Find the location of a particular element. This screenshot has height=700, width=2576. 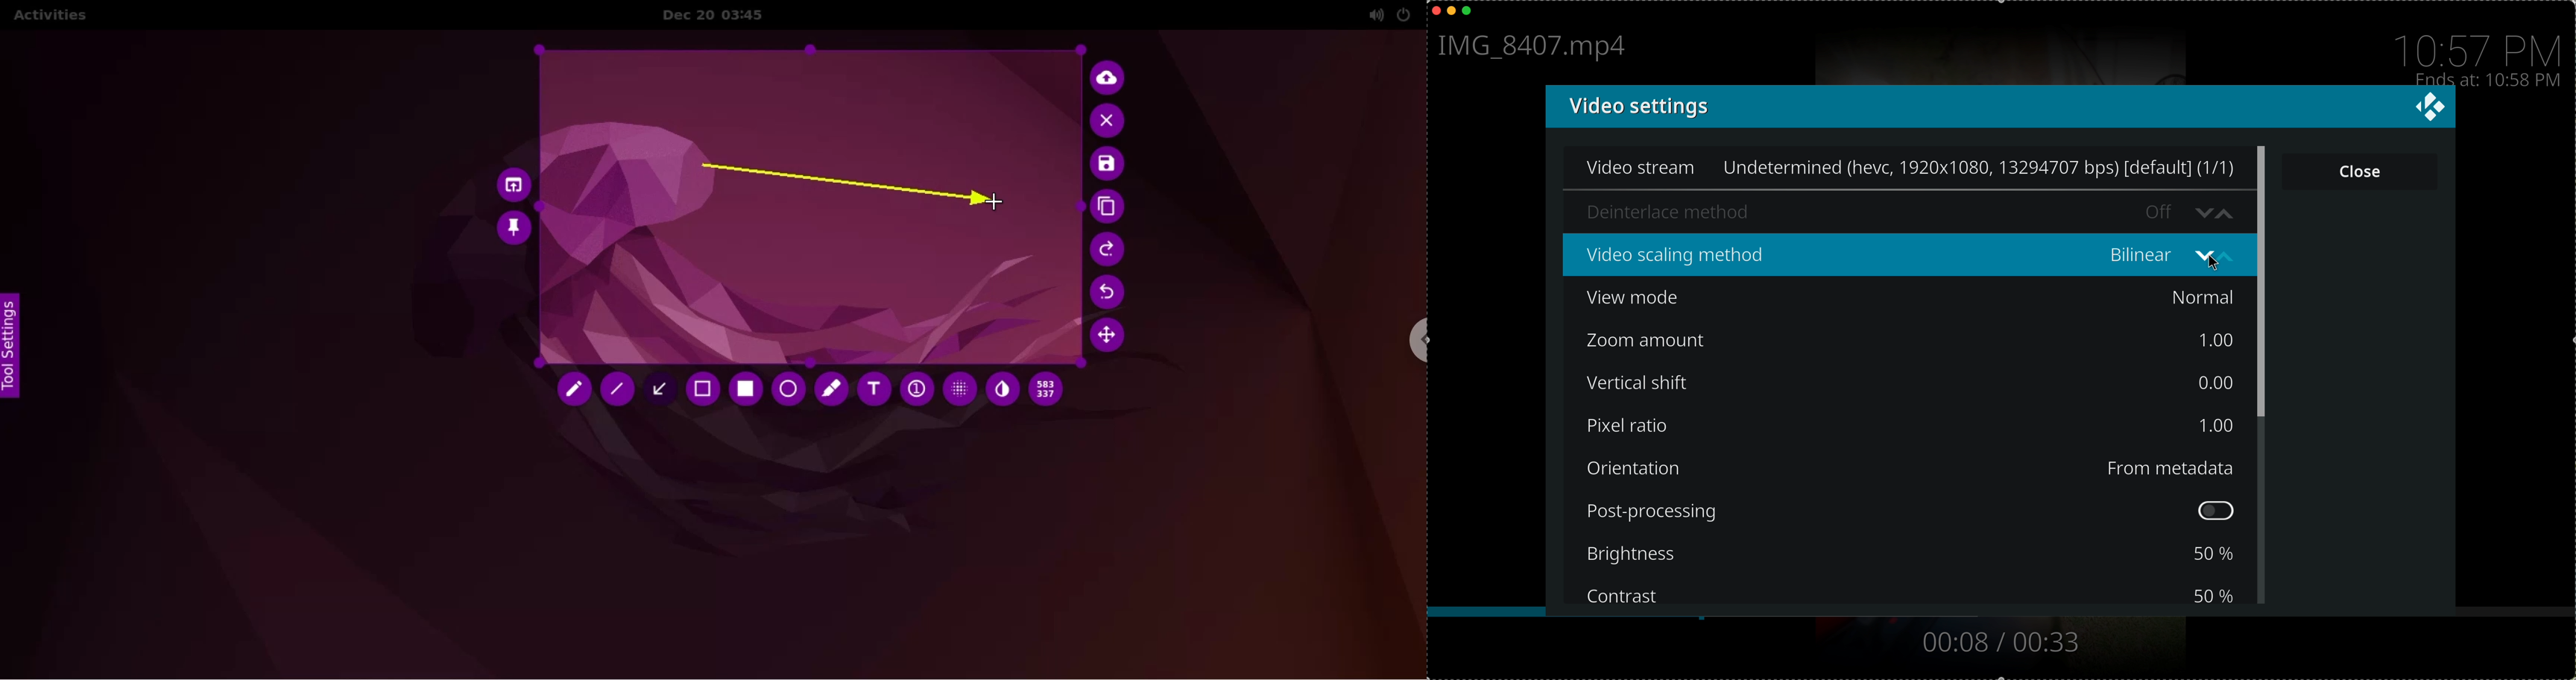

timeline is located at coordinates (2002, 616).